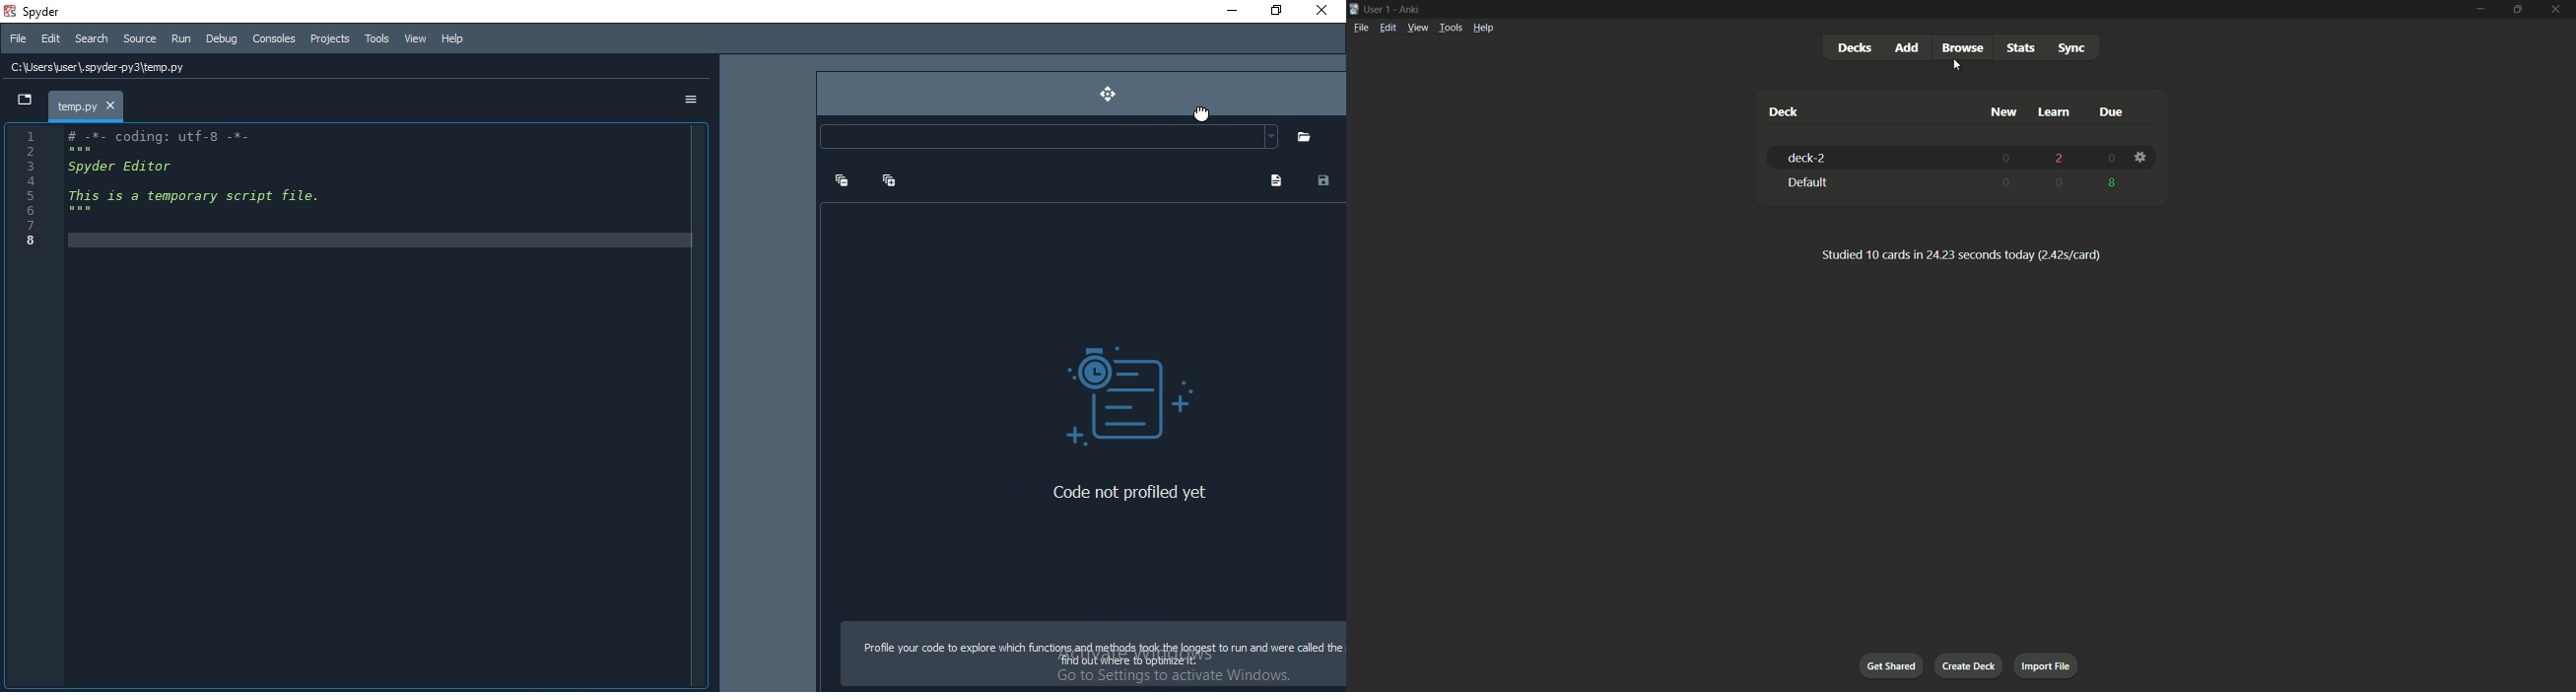 The image size is (2576, 700). Describe the element at coordinates (1222, 11) in the screenshot. I see `Minimise` at that location.